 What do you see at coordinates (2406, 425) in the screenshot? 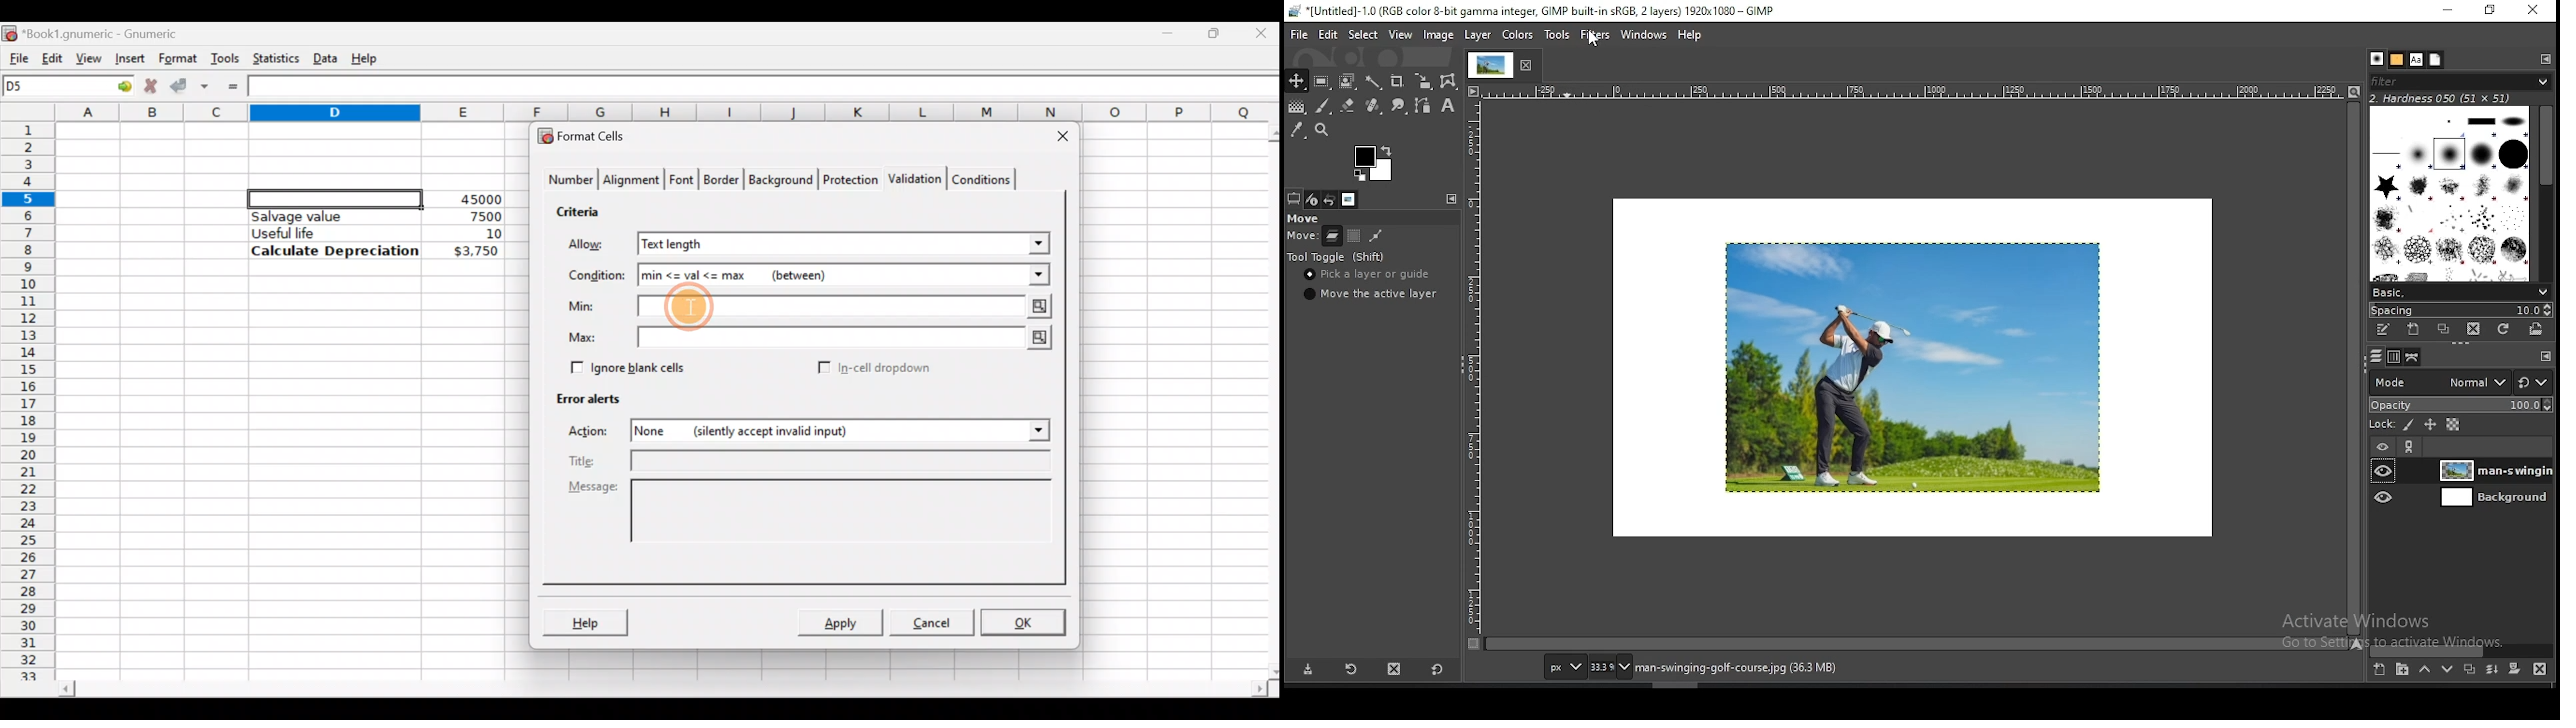
I see `lock pixels` at bounding box center [2406, 425].